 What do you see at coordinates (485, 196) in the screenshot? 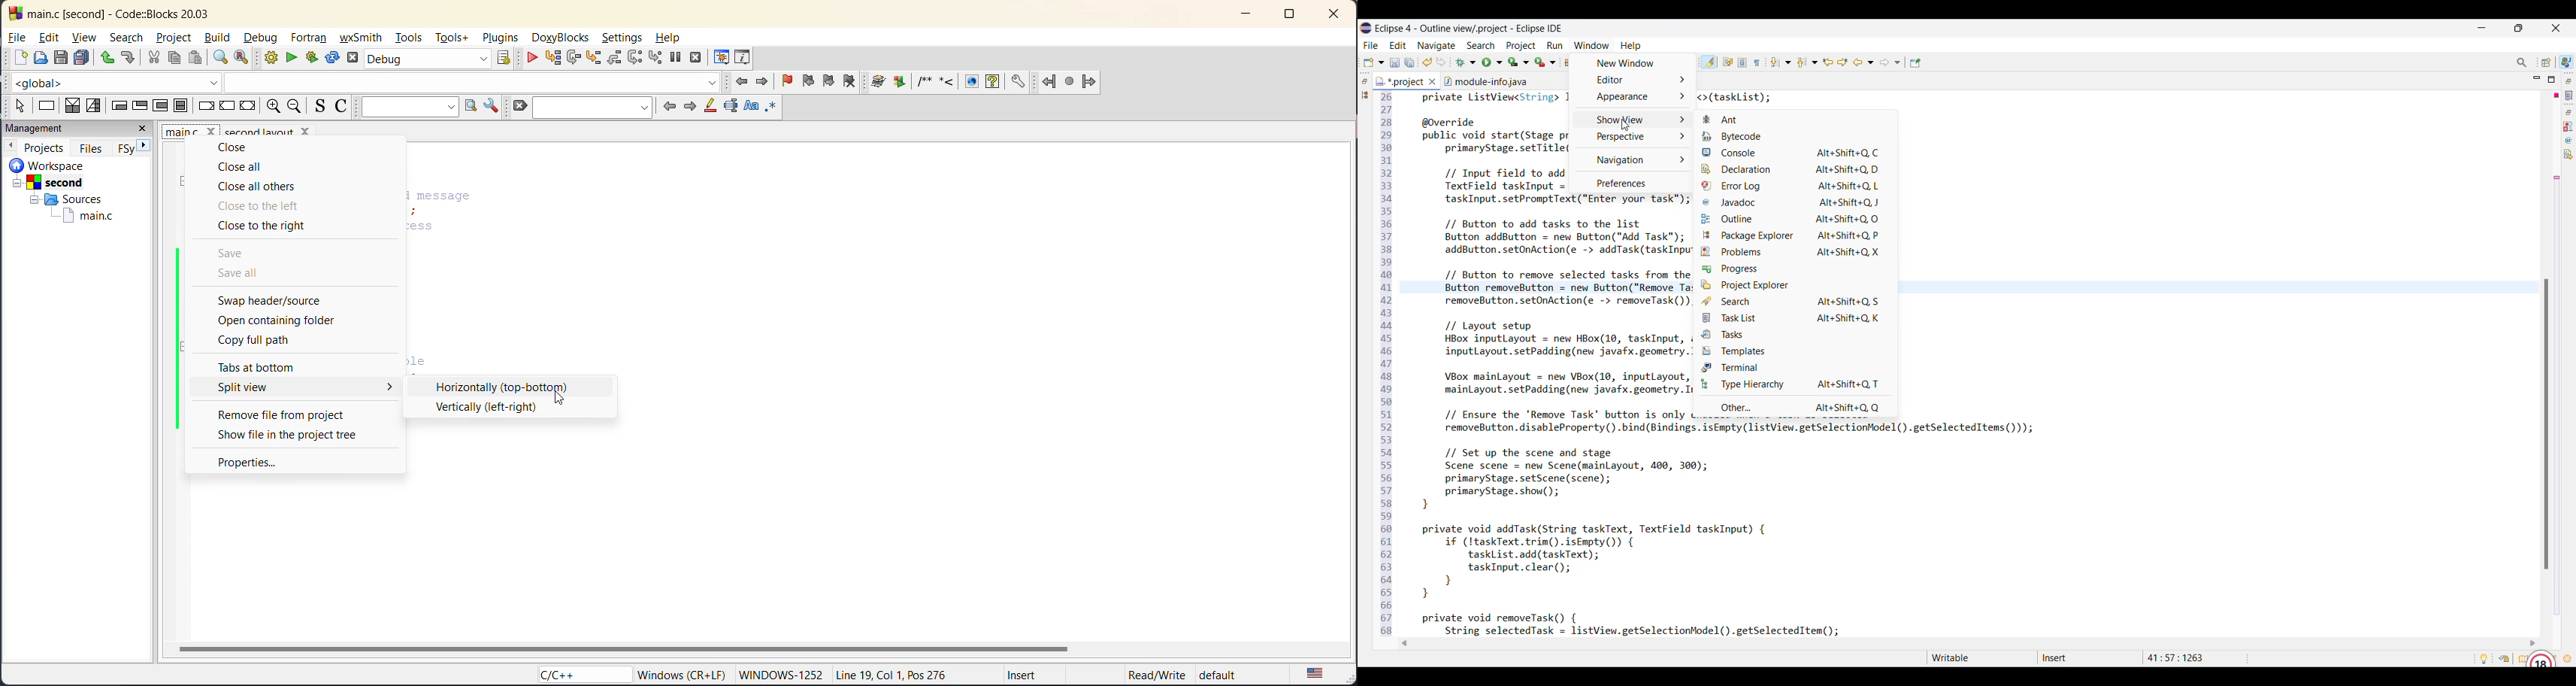
I see `message` at bounding box center [485, 196].